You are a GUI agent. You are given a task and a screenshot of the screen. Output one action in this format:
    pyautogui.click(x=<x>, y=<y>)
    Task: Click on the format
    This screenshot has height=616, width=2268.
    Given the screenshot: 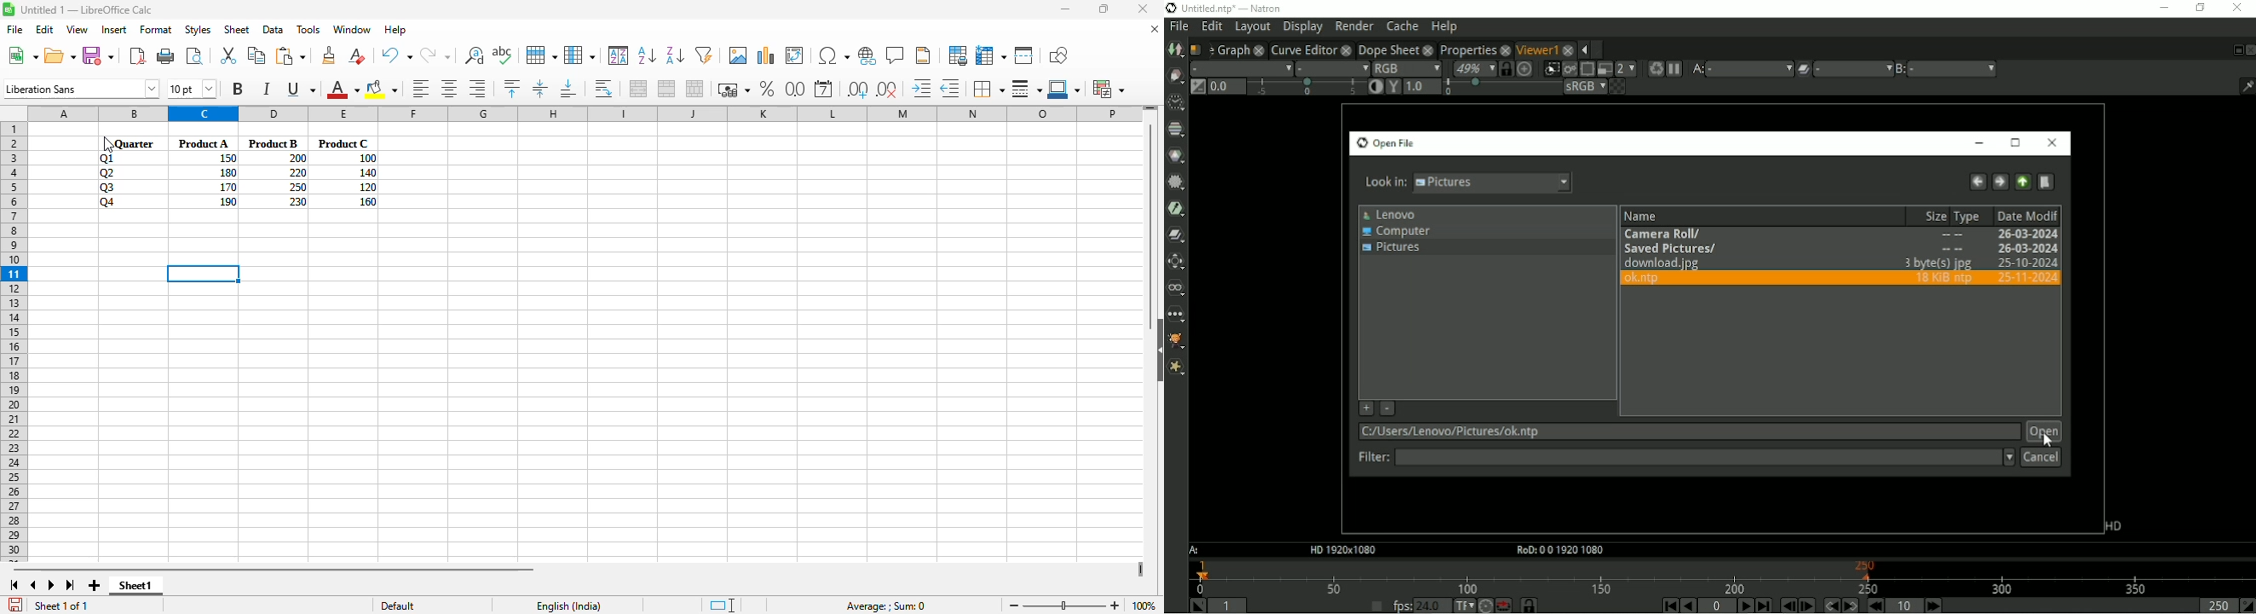 What is the action you would take?
    pyautogui.click(x=156, y=30)
    